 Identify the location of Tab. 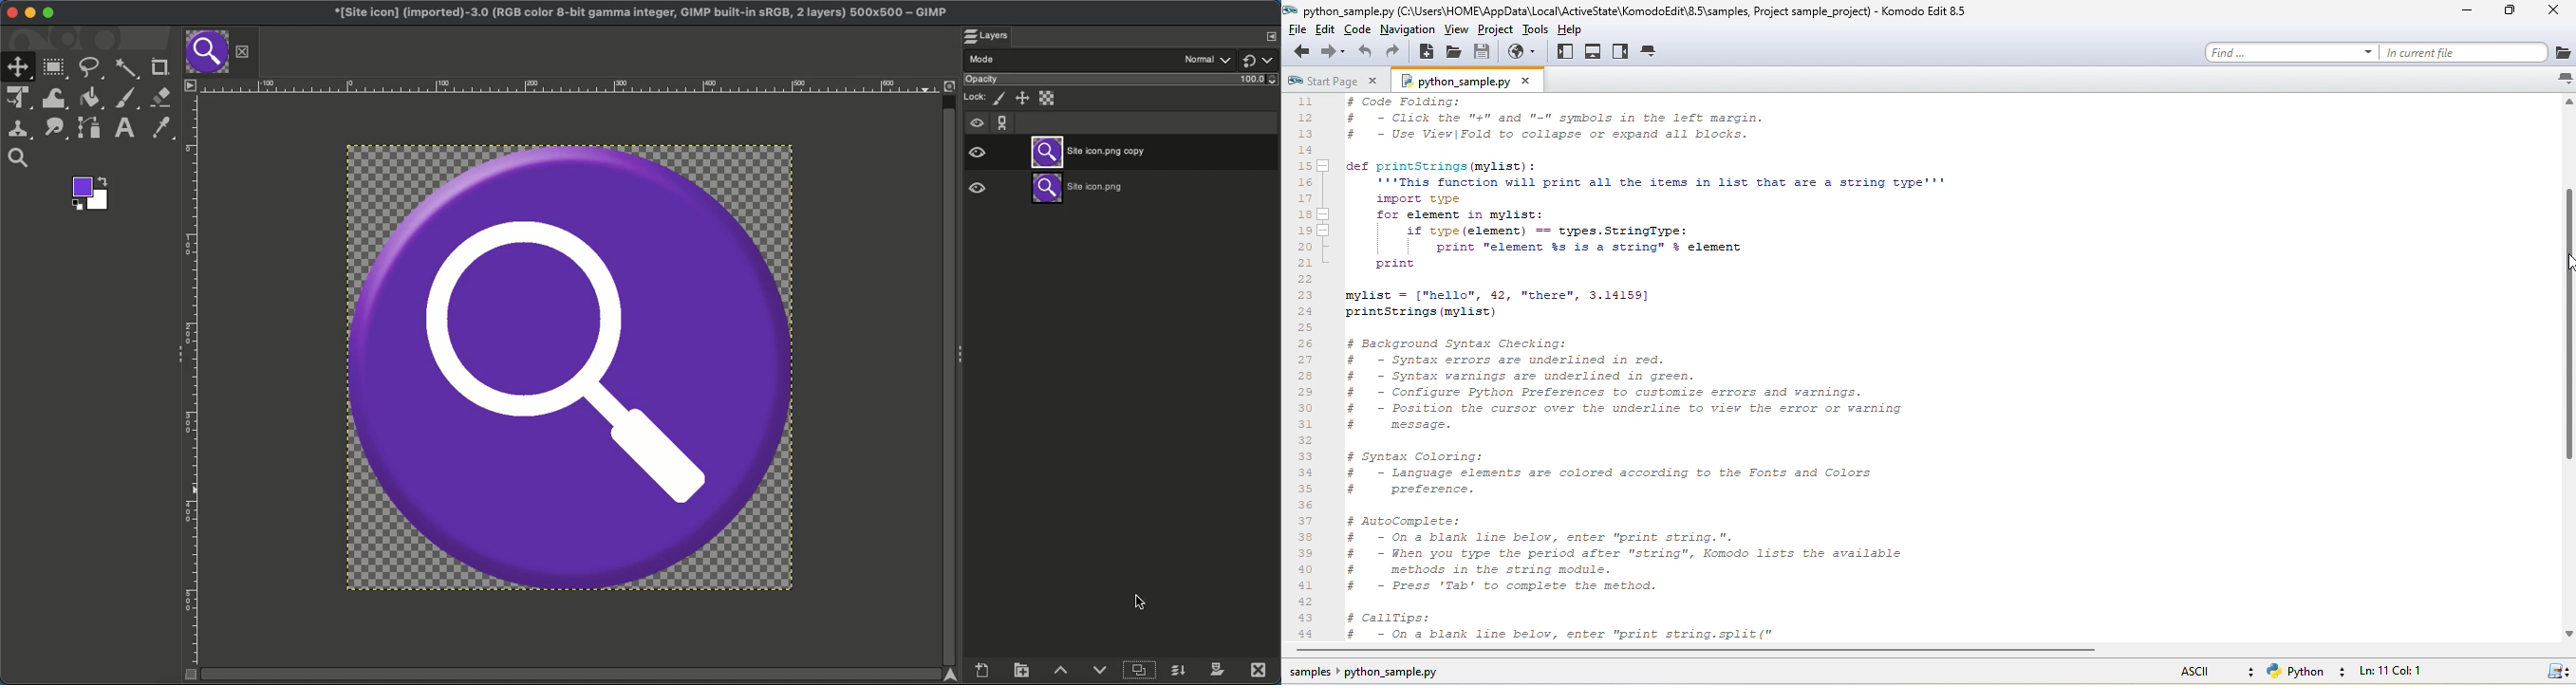
(207, 51).